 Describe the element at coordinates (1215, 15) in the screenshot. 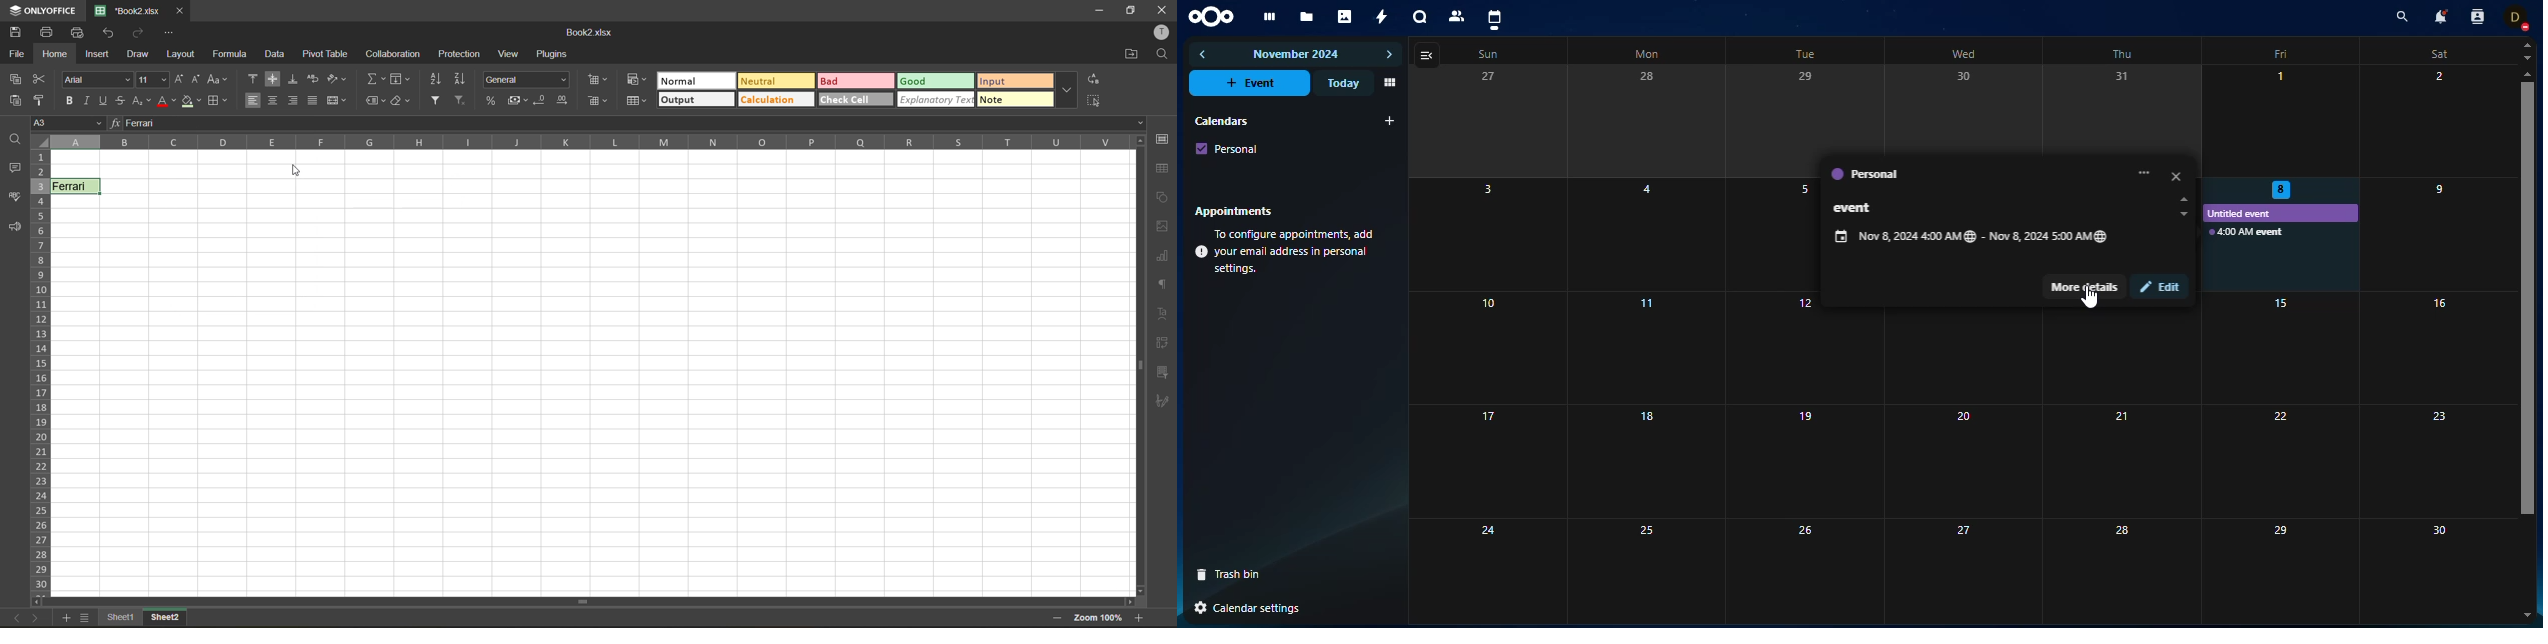

I see `nextcloud` at that location.